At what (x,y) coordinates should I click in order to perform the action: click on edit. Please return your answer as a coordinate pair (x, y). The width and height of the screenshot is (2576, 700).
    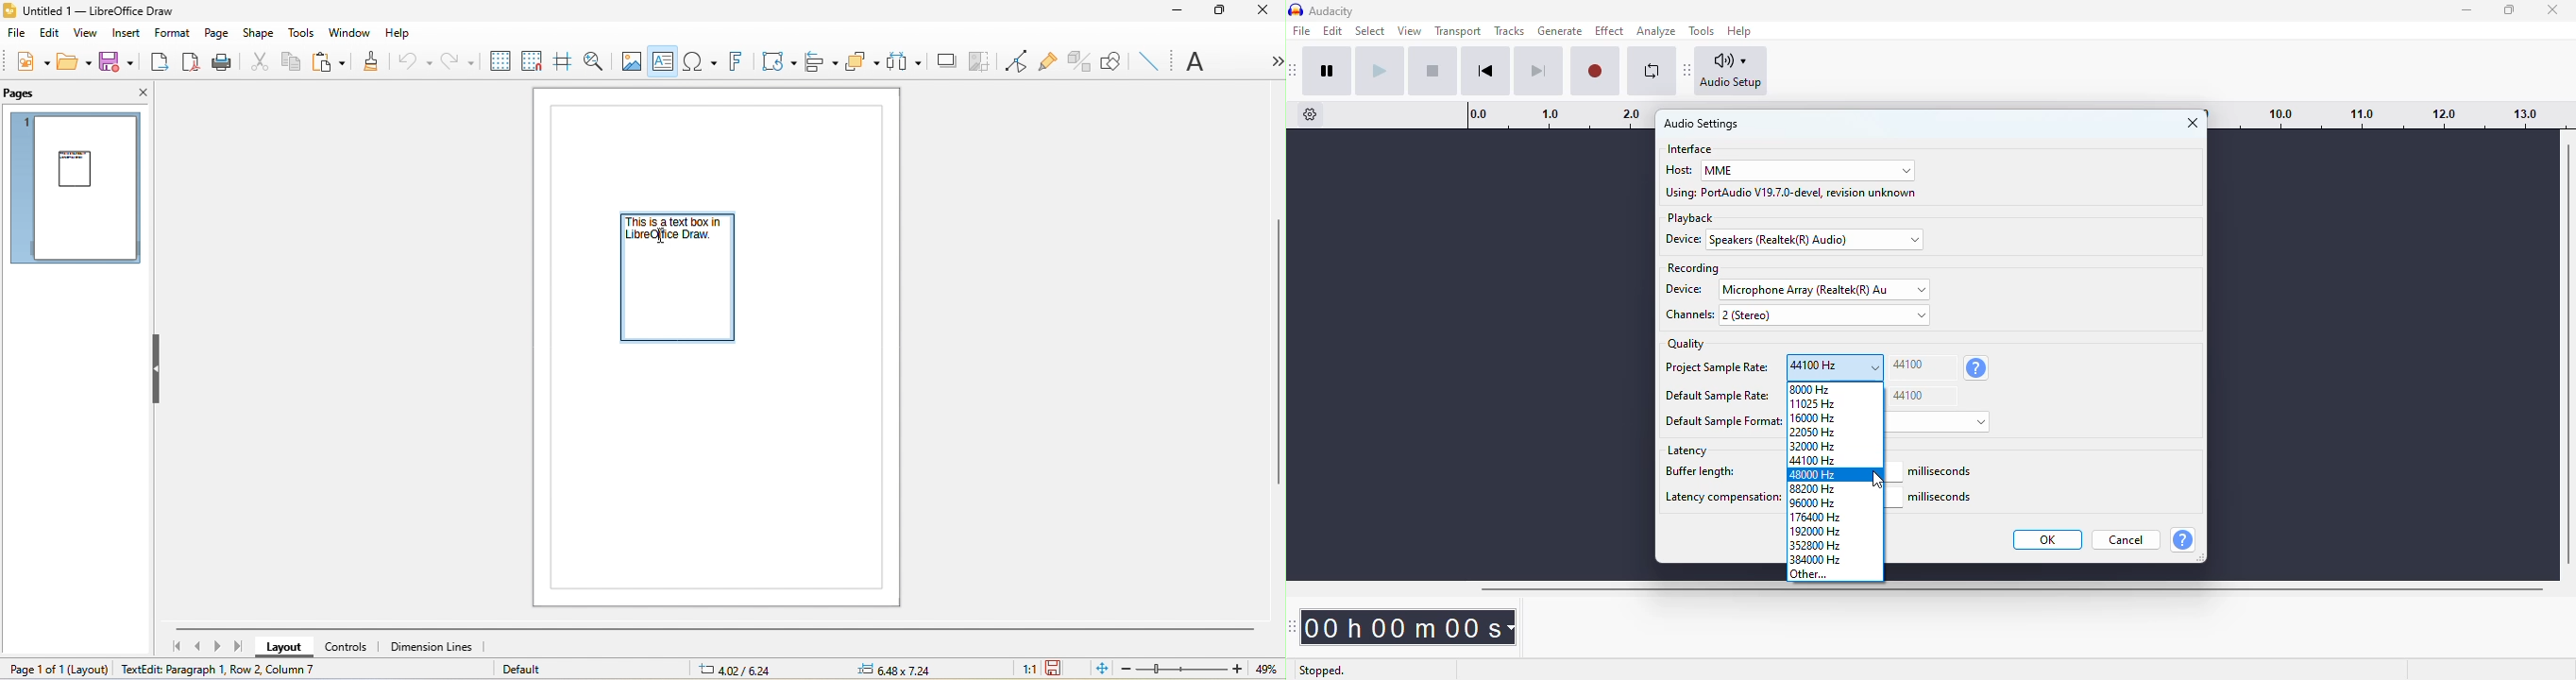
    Looking at the image, I should click on (1332, 30).